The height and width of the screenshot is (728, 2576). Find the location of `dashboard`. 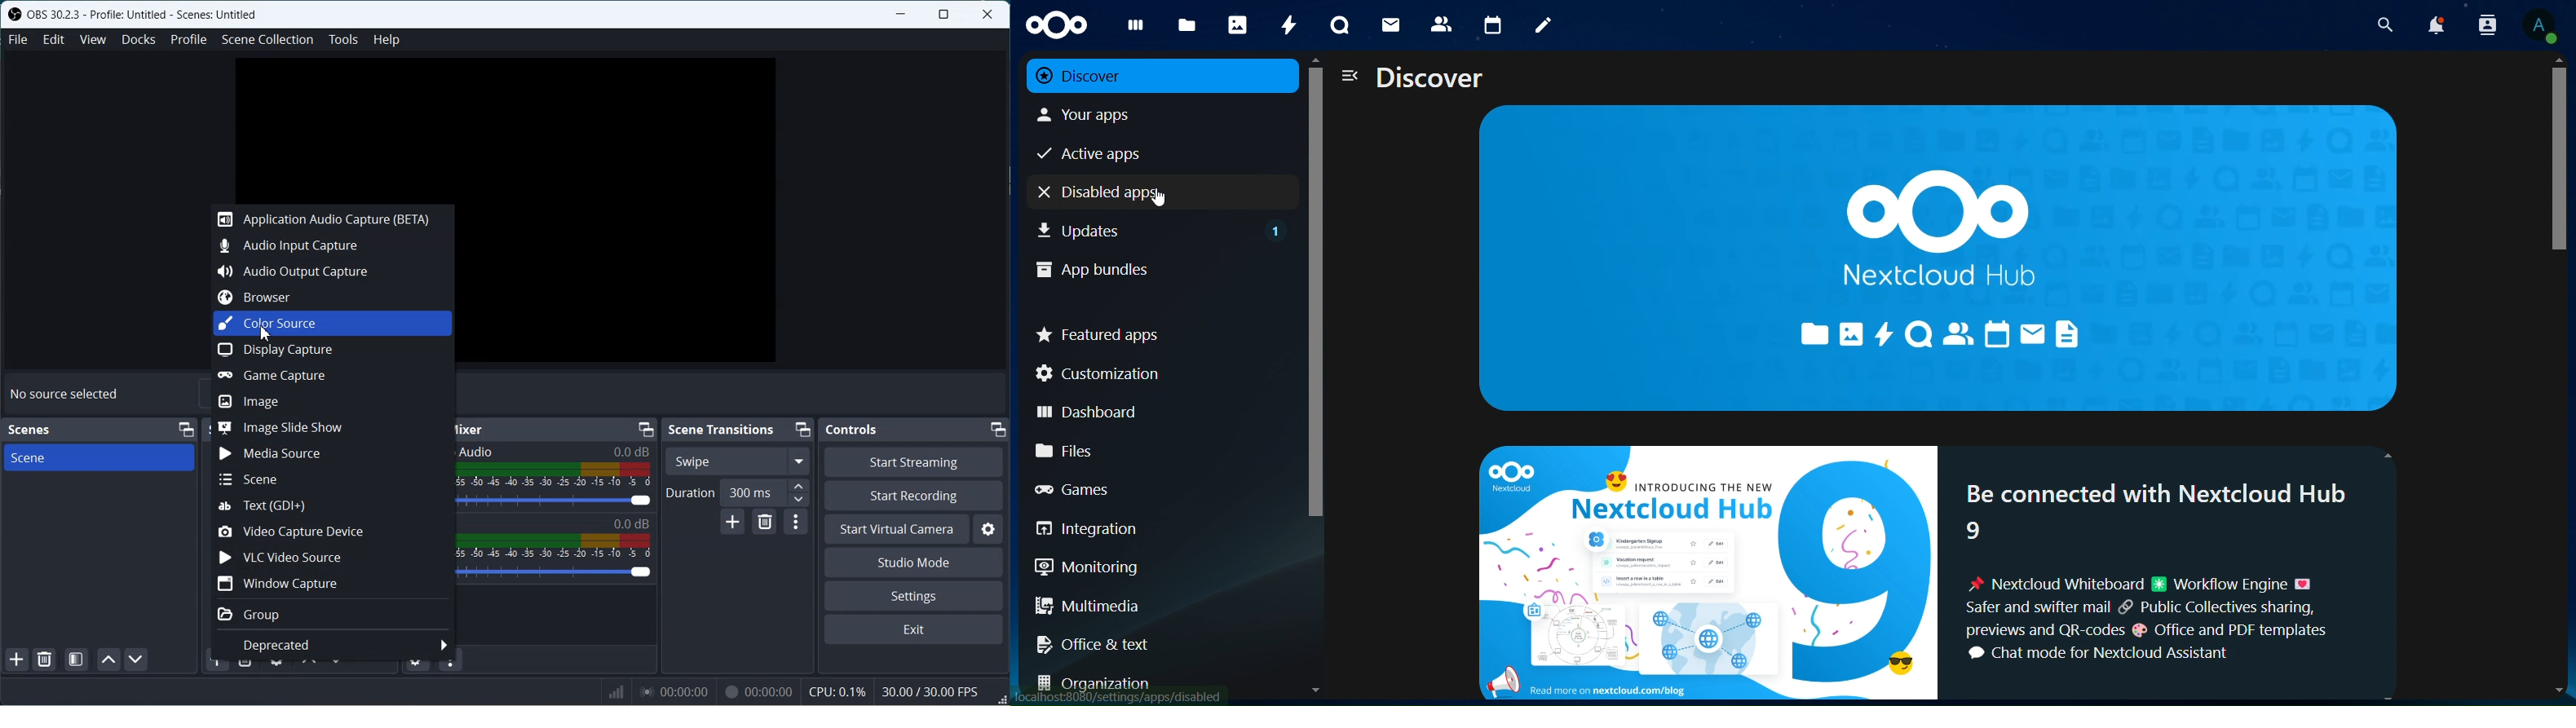

dashboard is located at coordinates (1149, 409).